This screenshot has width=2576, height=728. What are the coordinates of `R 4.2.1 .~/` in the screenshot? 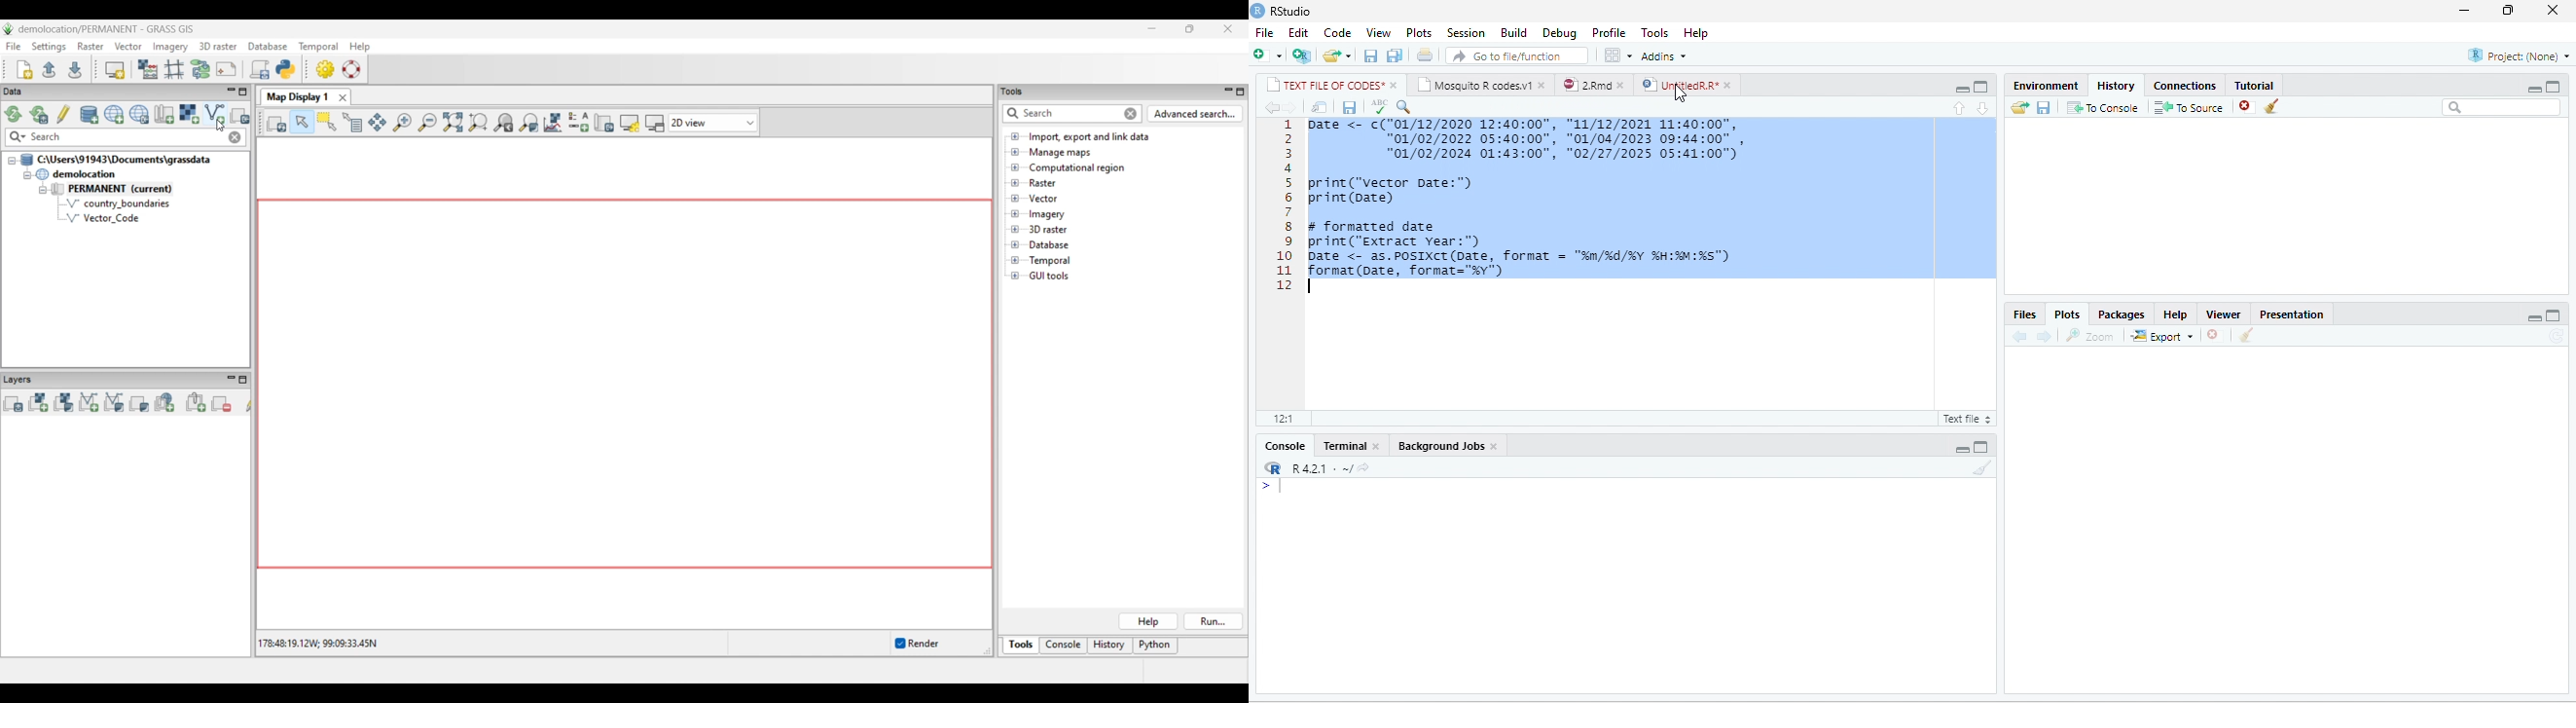 It's located at (1318, 468).